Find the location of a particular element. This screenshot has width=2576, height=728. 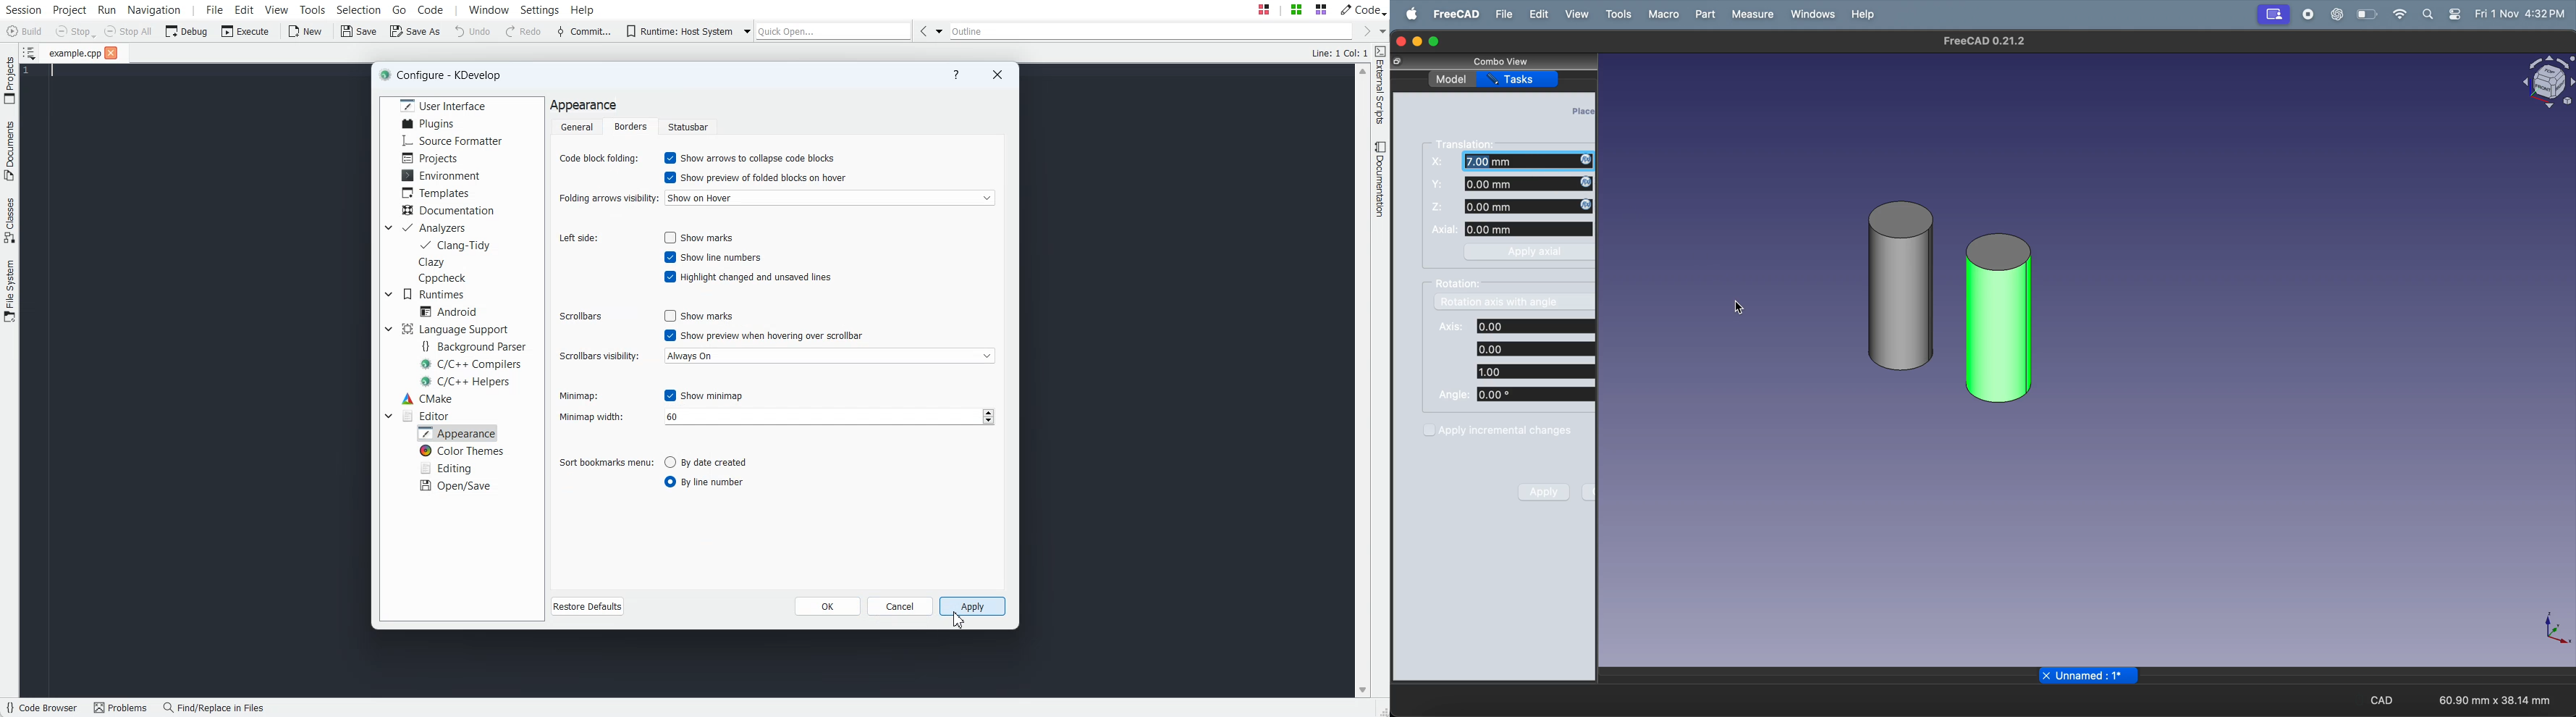

freecad is located at coordinates (1452, 13).